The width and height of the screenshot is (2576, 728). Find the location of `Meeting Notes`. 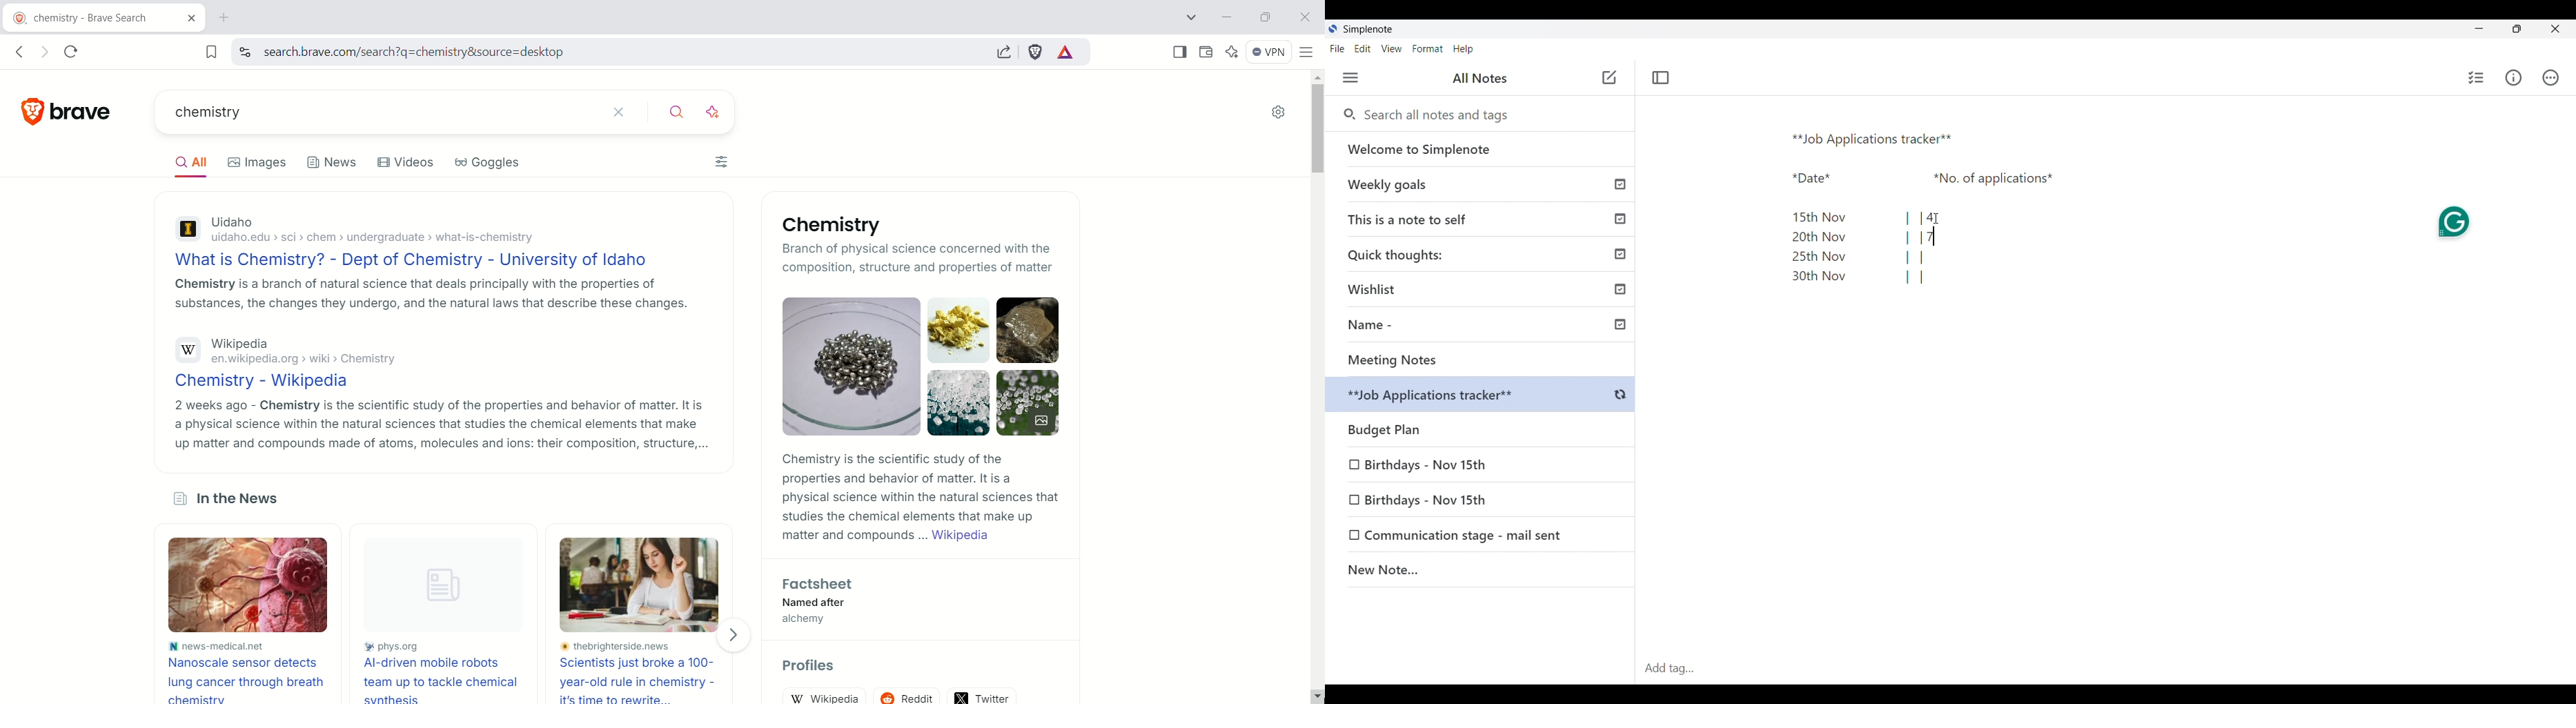

Meeting Notes is located at coordinates (1485, 360).